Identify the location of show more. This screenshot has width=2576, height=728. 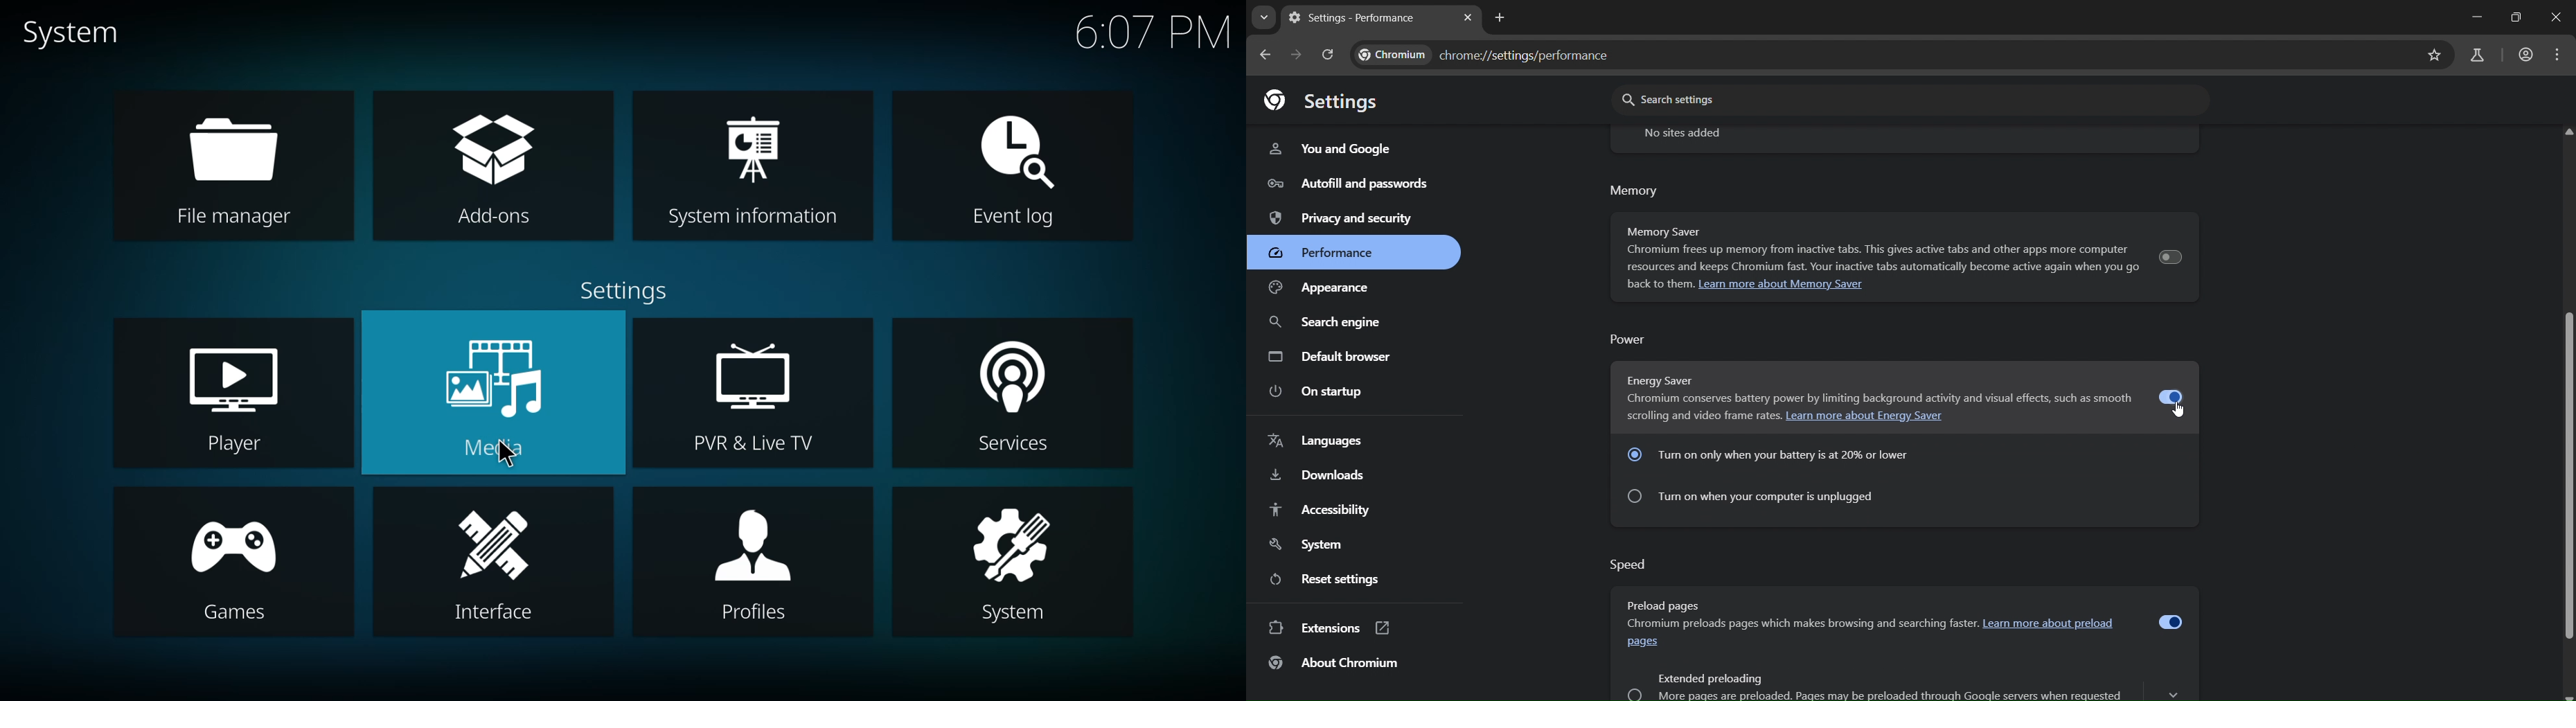
(2174, 690).